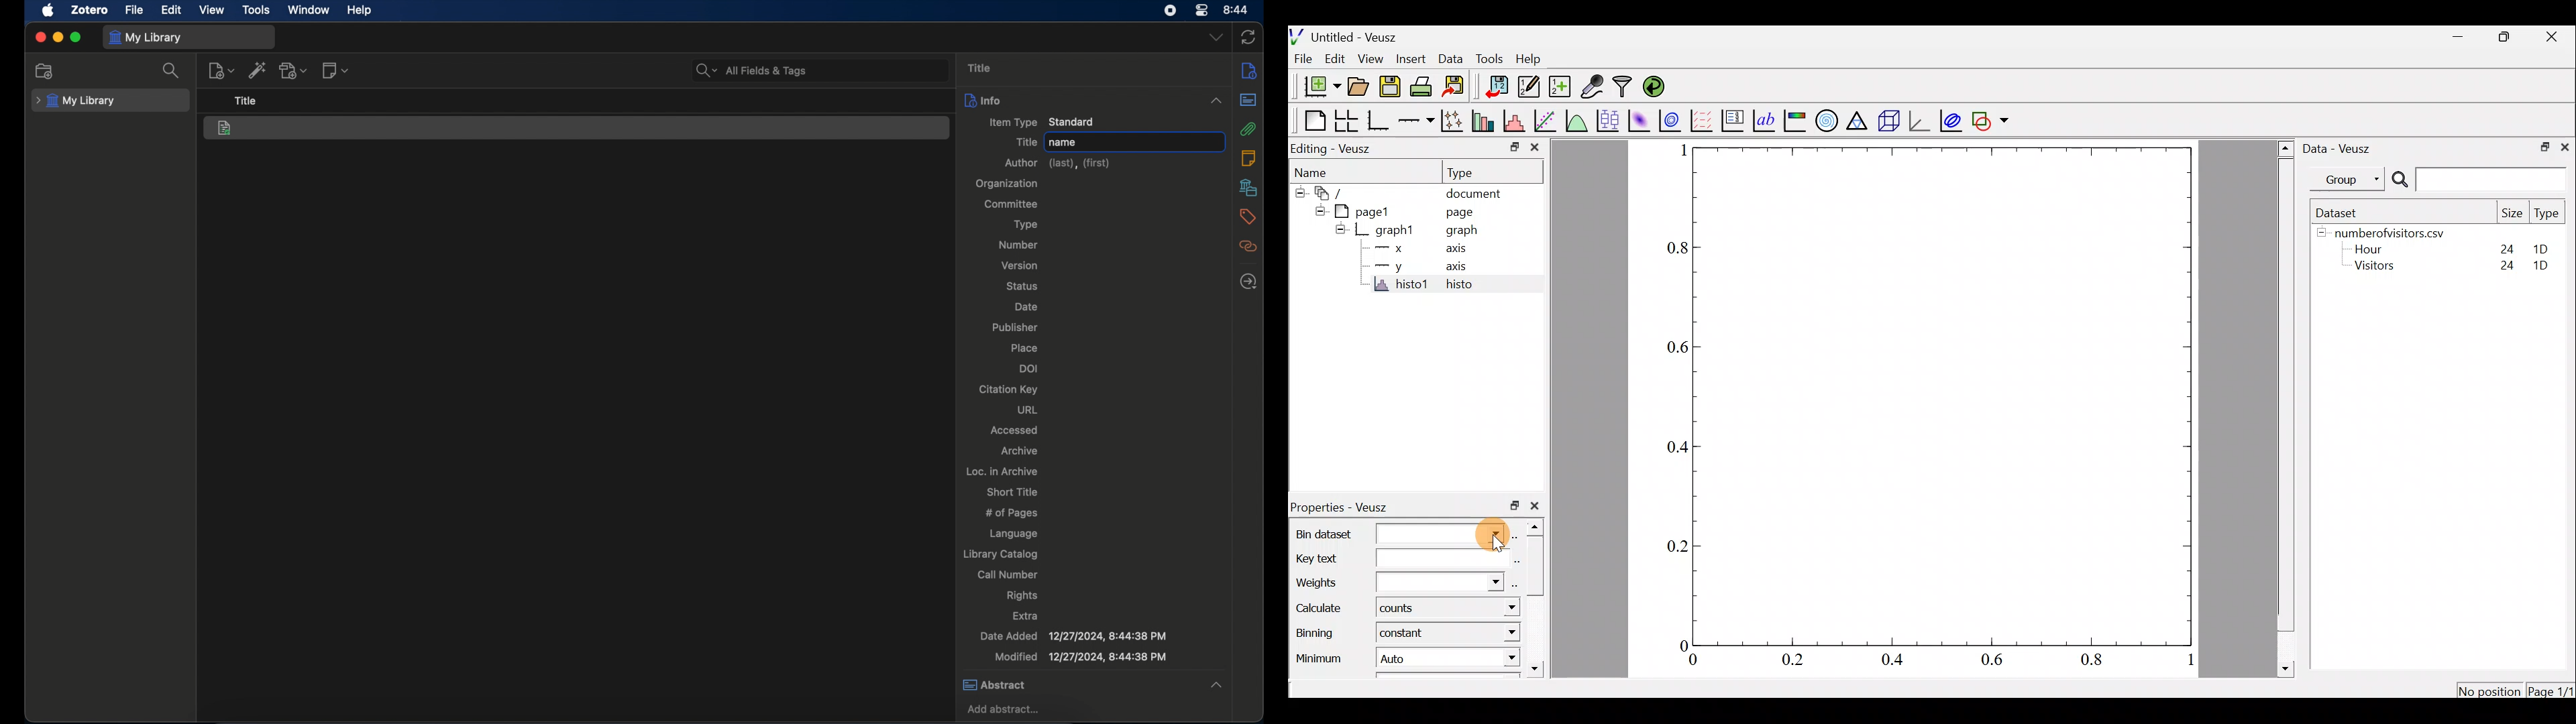 This screenshot has width=2576, height=728. What do you see at coordinates (1316, 662) in the screenshot?
I see `Minimum` at bounding box center [1316, 662].